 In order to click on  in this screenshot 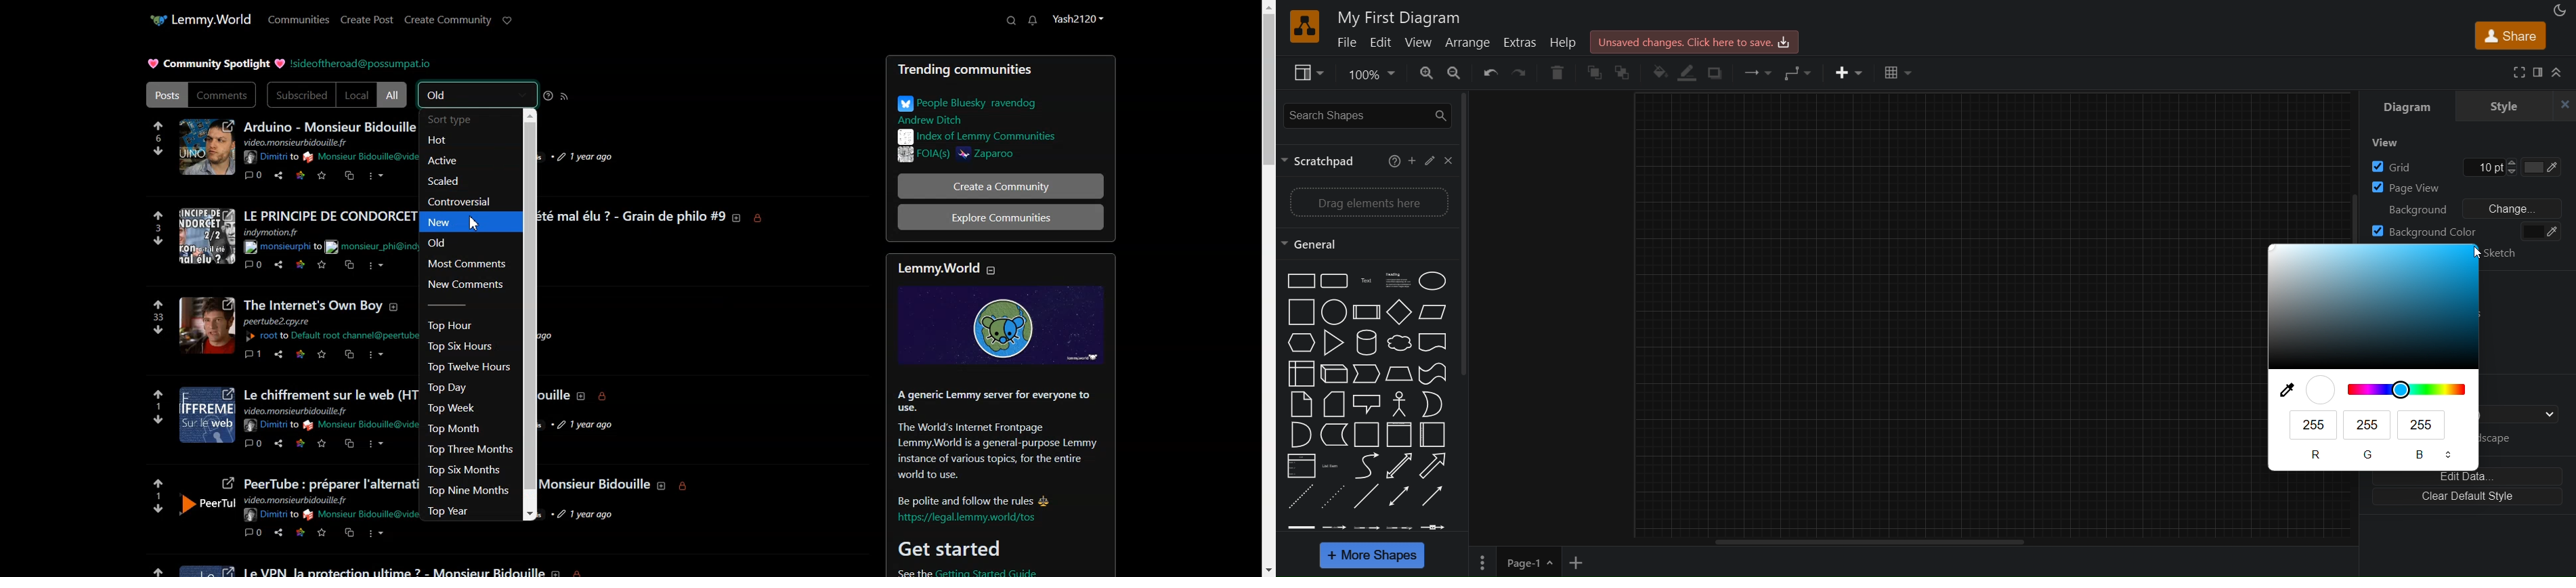, I will do `click(375, 265)`.